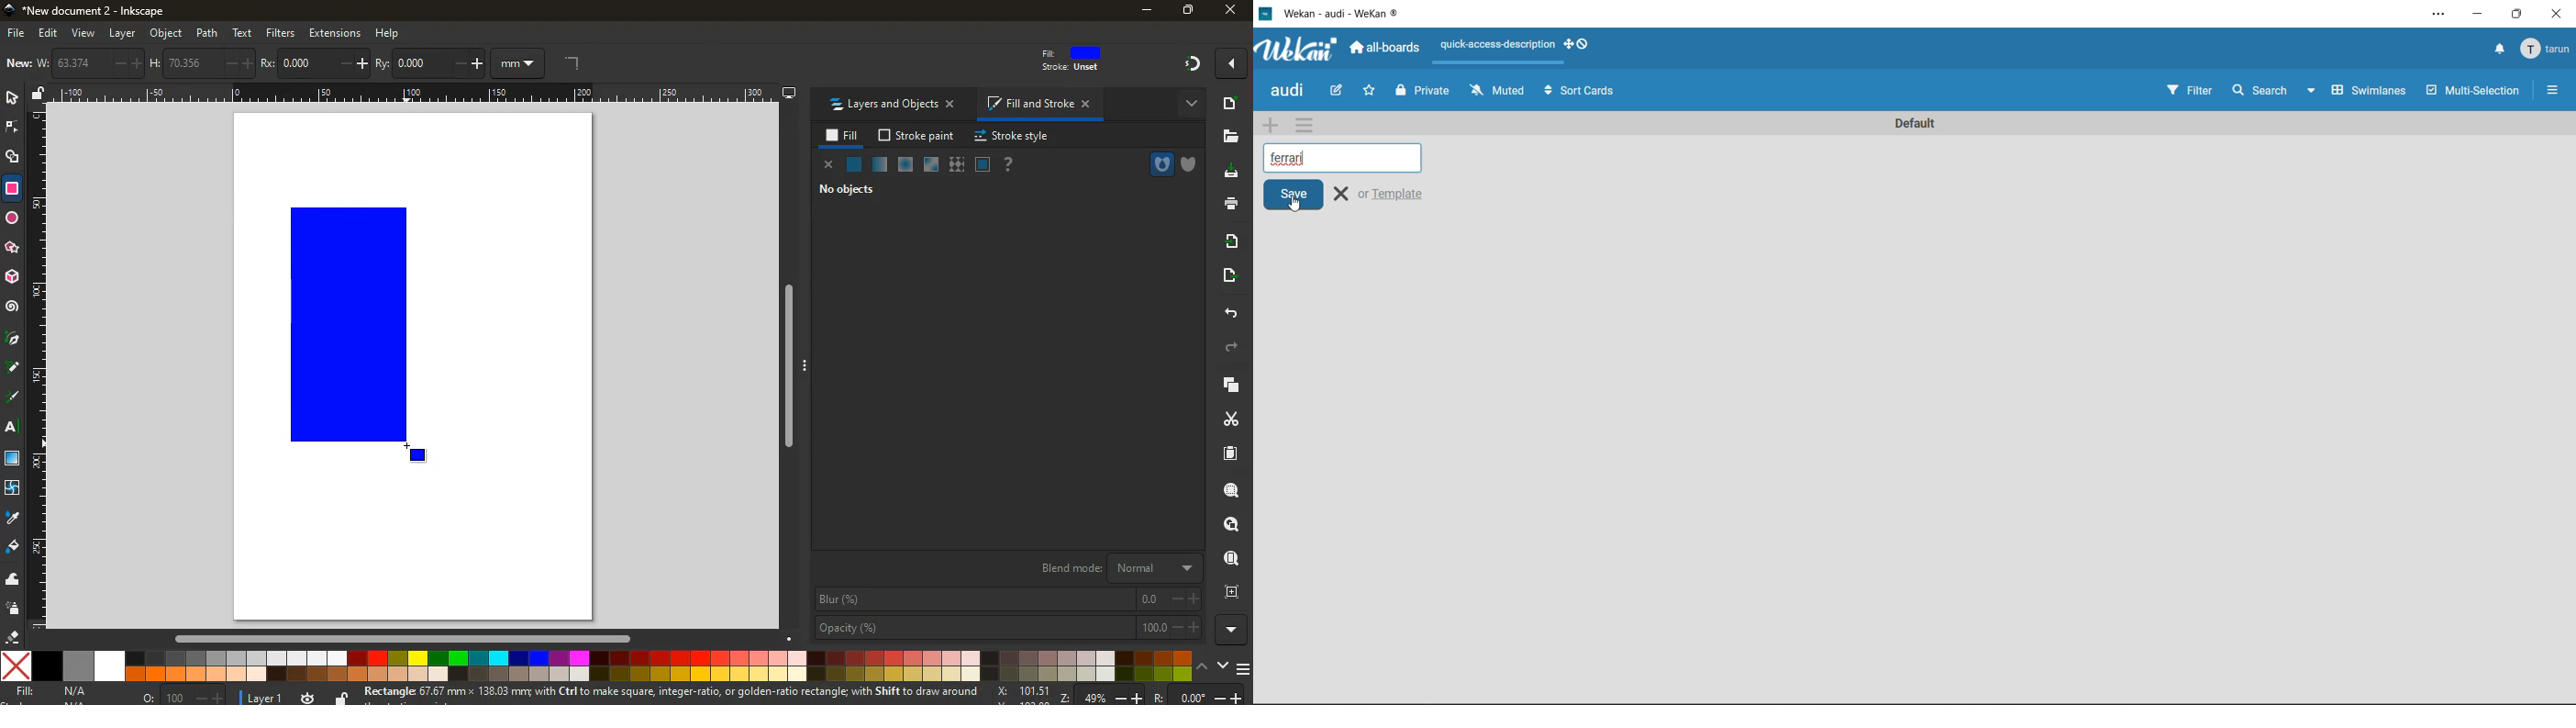  I want to click on show desktop drag handles, so click(1579, 45).